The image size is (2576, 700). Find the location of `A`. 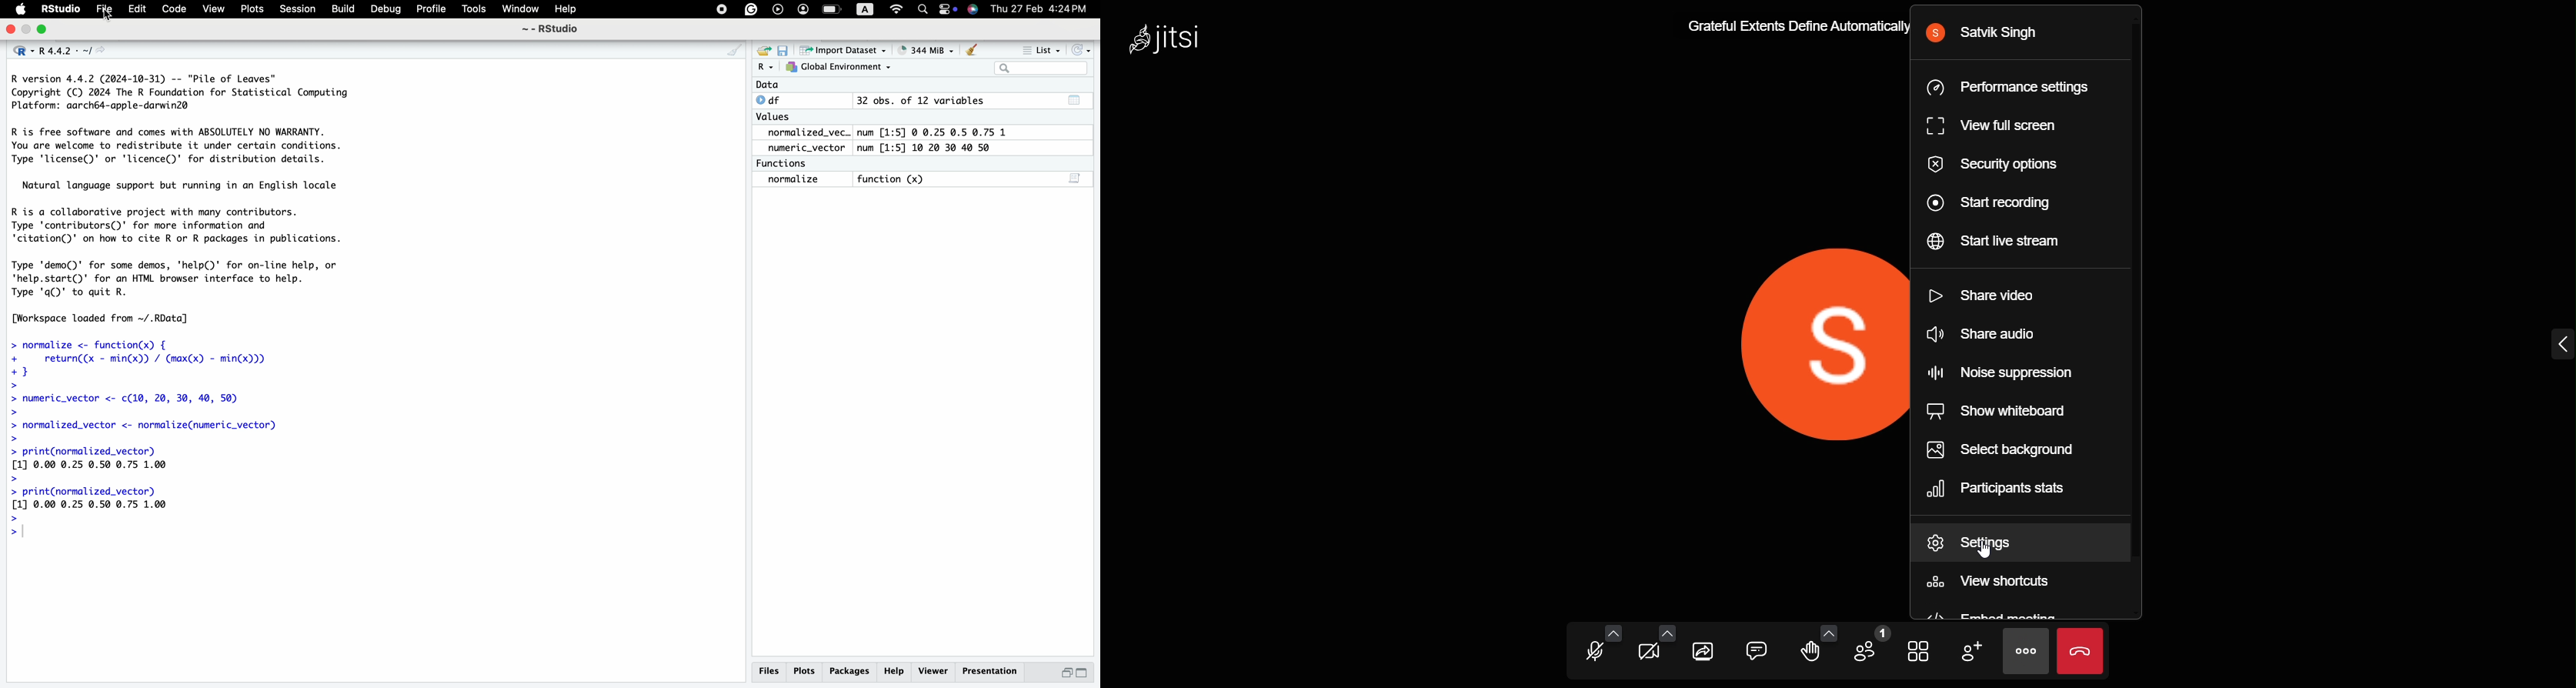

A is located at coordinates (869, 8).